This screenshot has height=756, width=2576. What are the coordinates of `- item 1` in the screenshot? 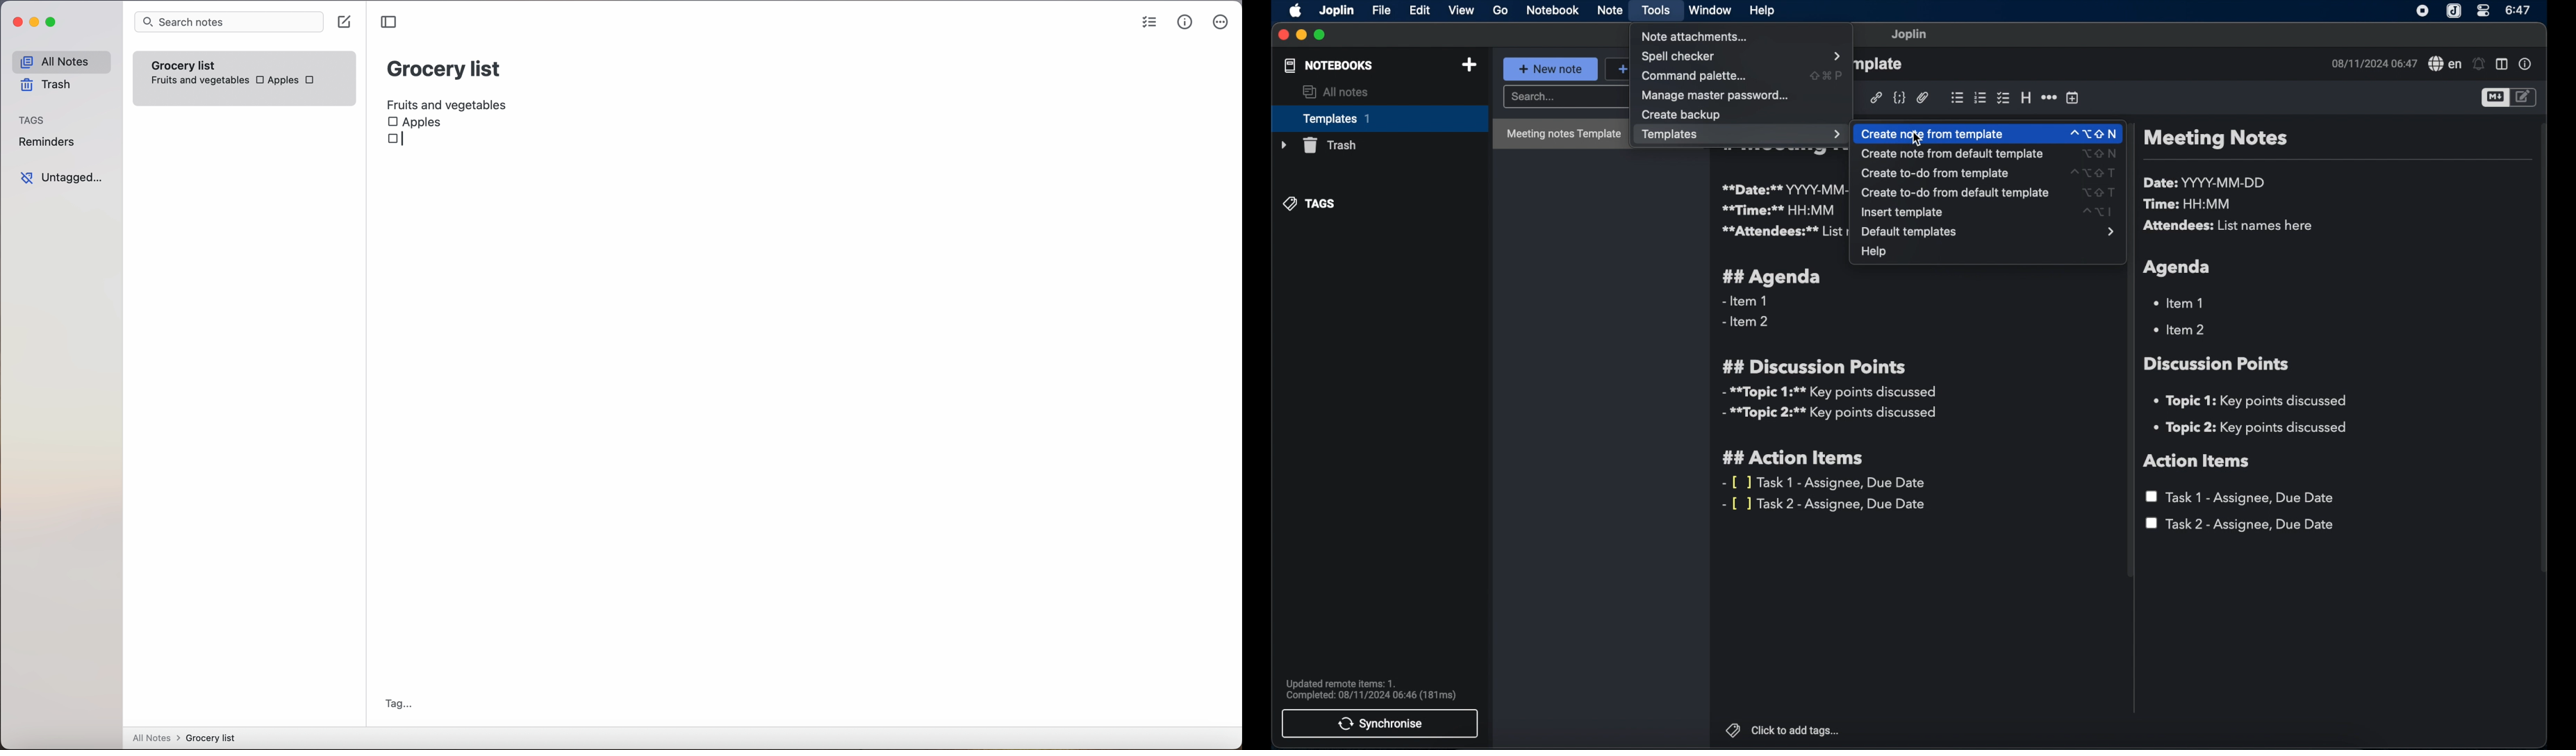 It's located at (1744, 301).